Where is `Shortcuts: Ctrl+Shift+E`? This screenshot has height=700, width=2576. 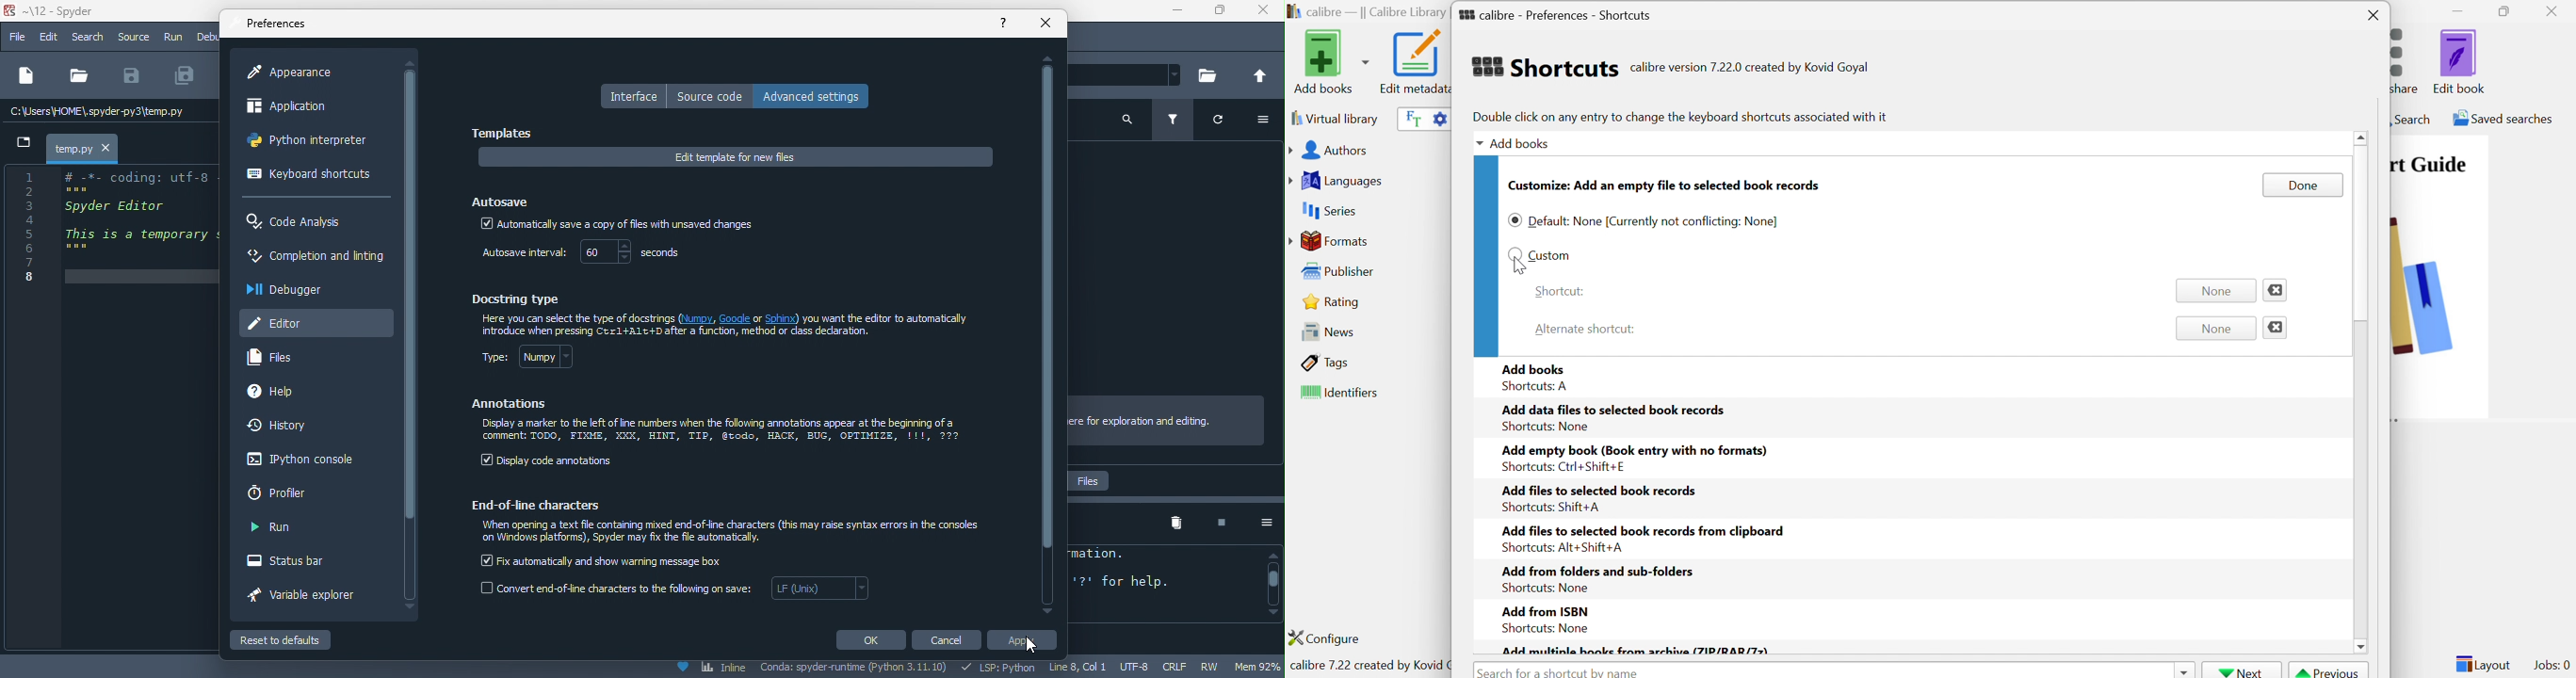 Shortcuts: Ctrl+Shift+E is located at coordinates (1560, 467).